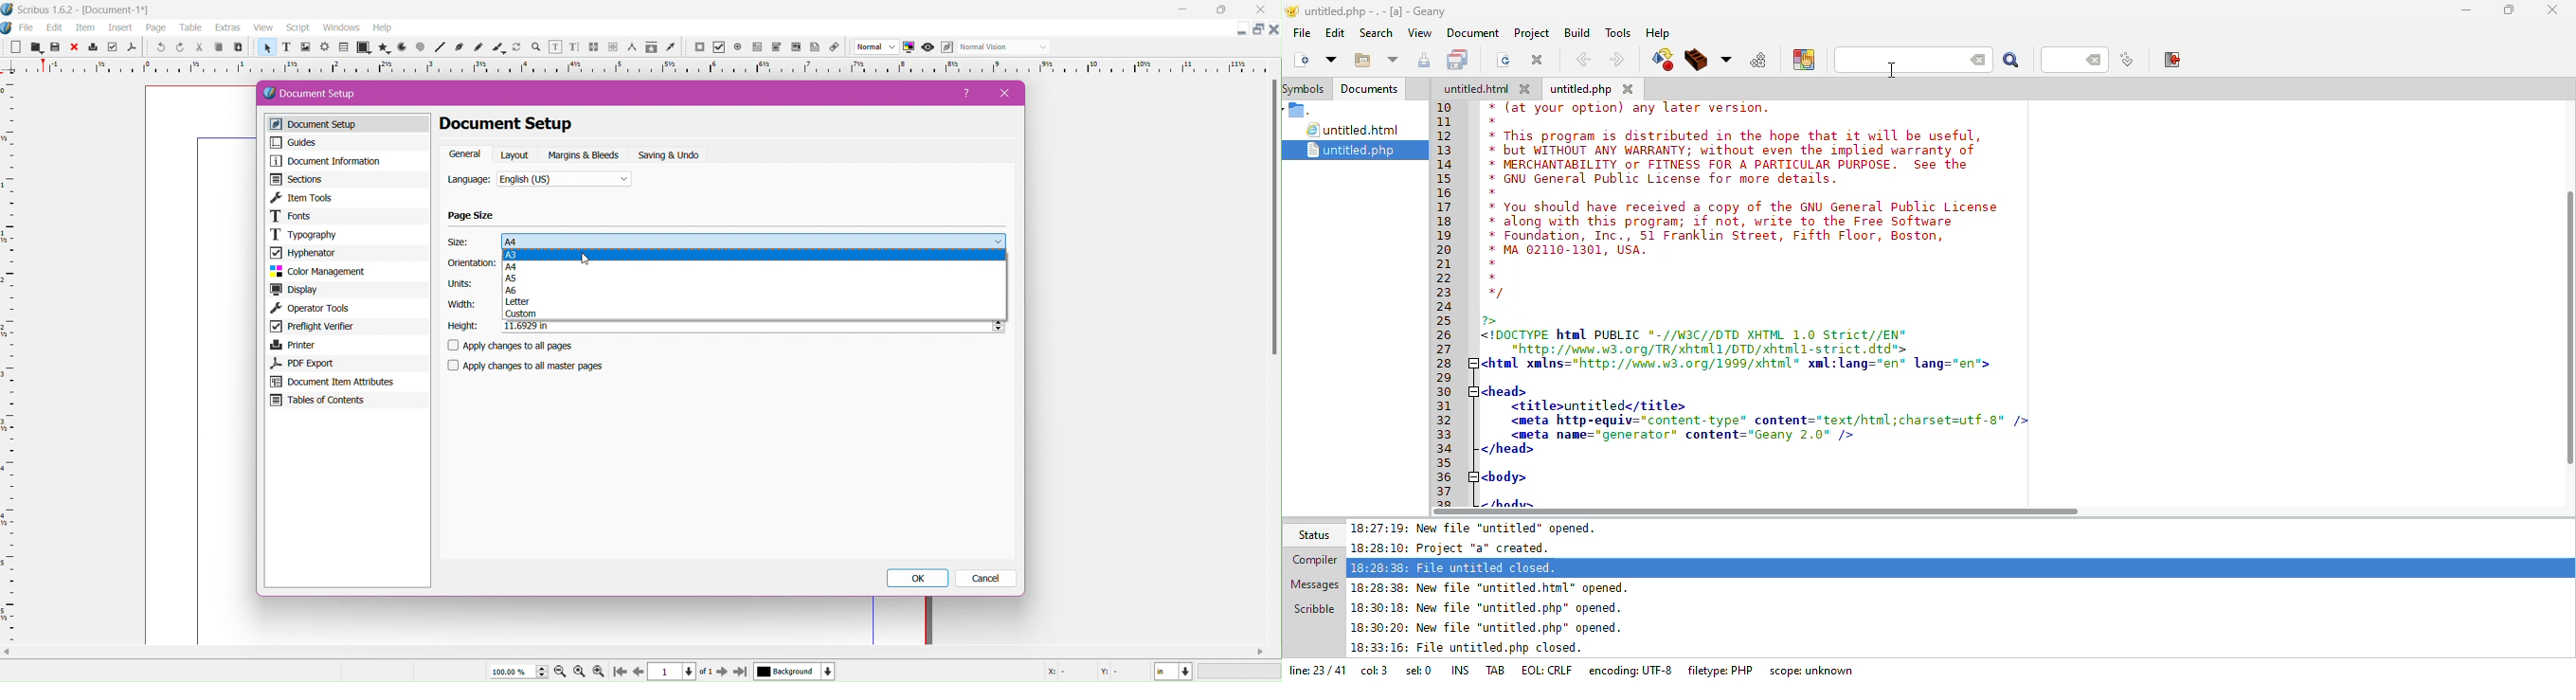 The height and width of the screenshot is (700, 2576). I want to click on pdf list box, so click(797, 48).